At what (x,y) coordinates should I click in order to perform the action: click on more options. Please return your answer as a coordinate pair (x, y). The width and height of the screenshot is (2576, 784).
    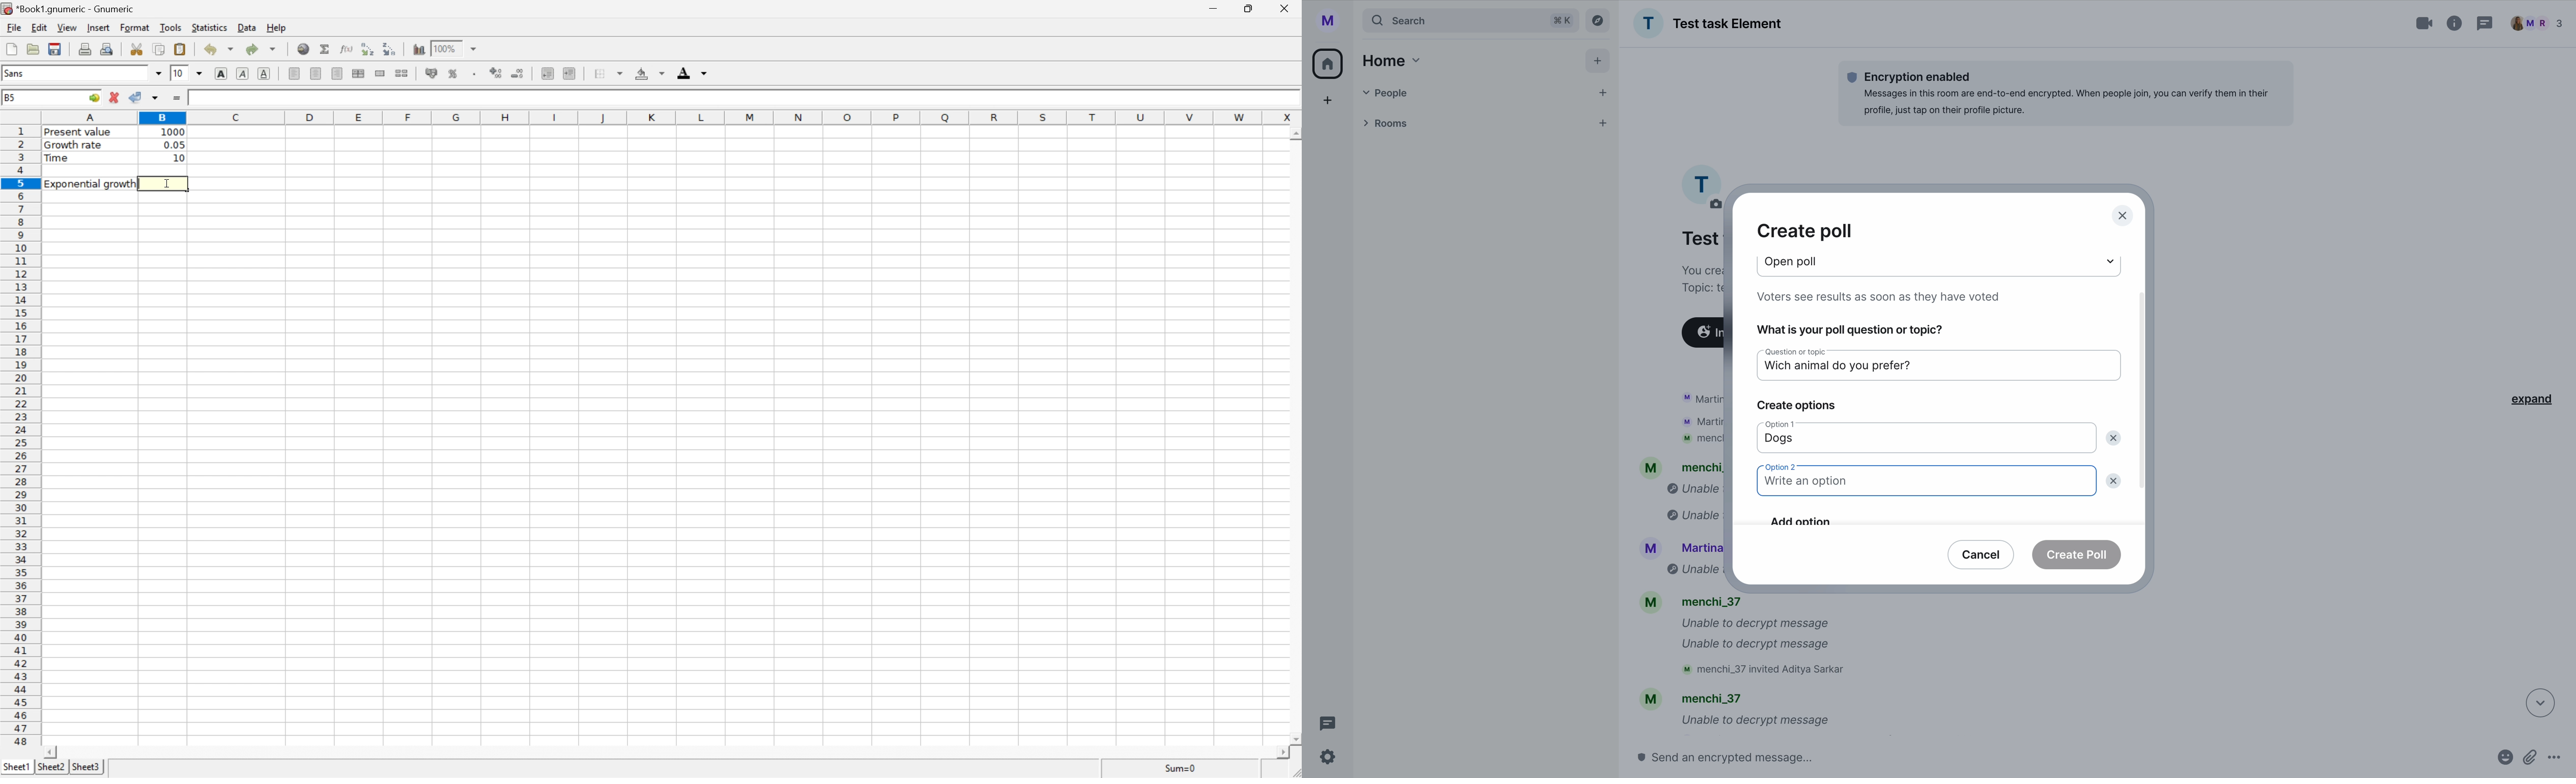
    Looking at the image, I should click on (2560, 761).